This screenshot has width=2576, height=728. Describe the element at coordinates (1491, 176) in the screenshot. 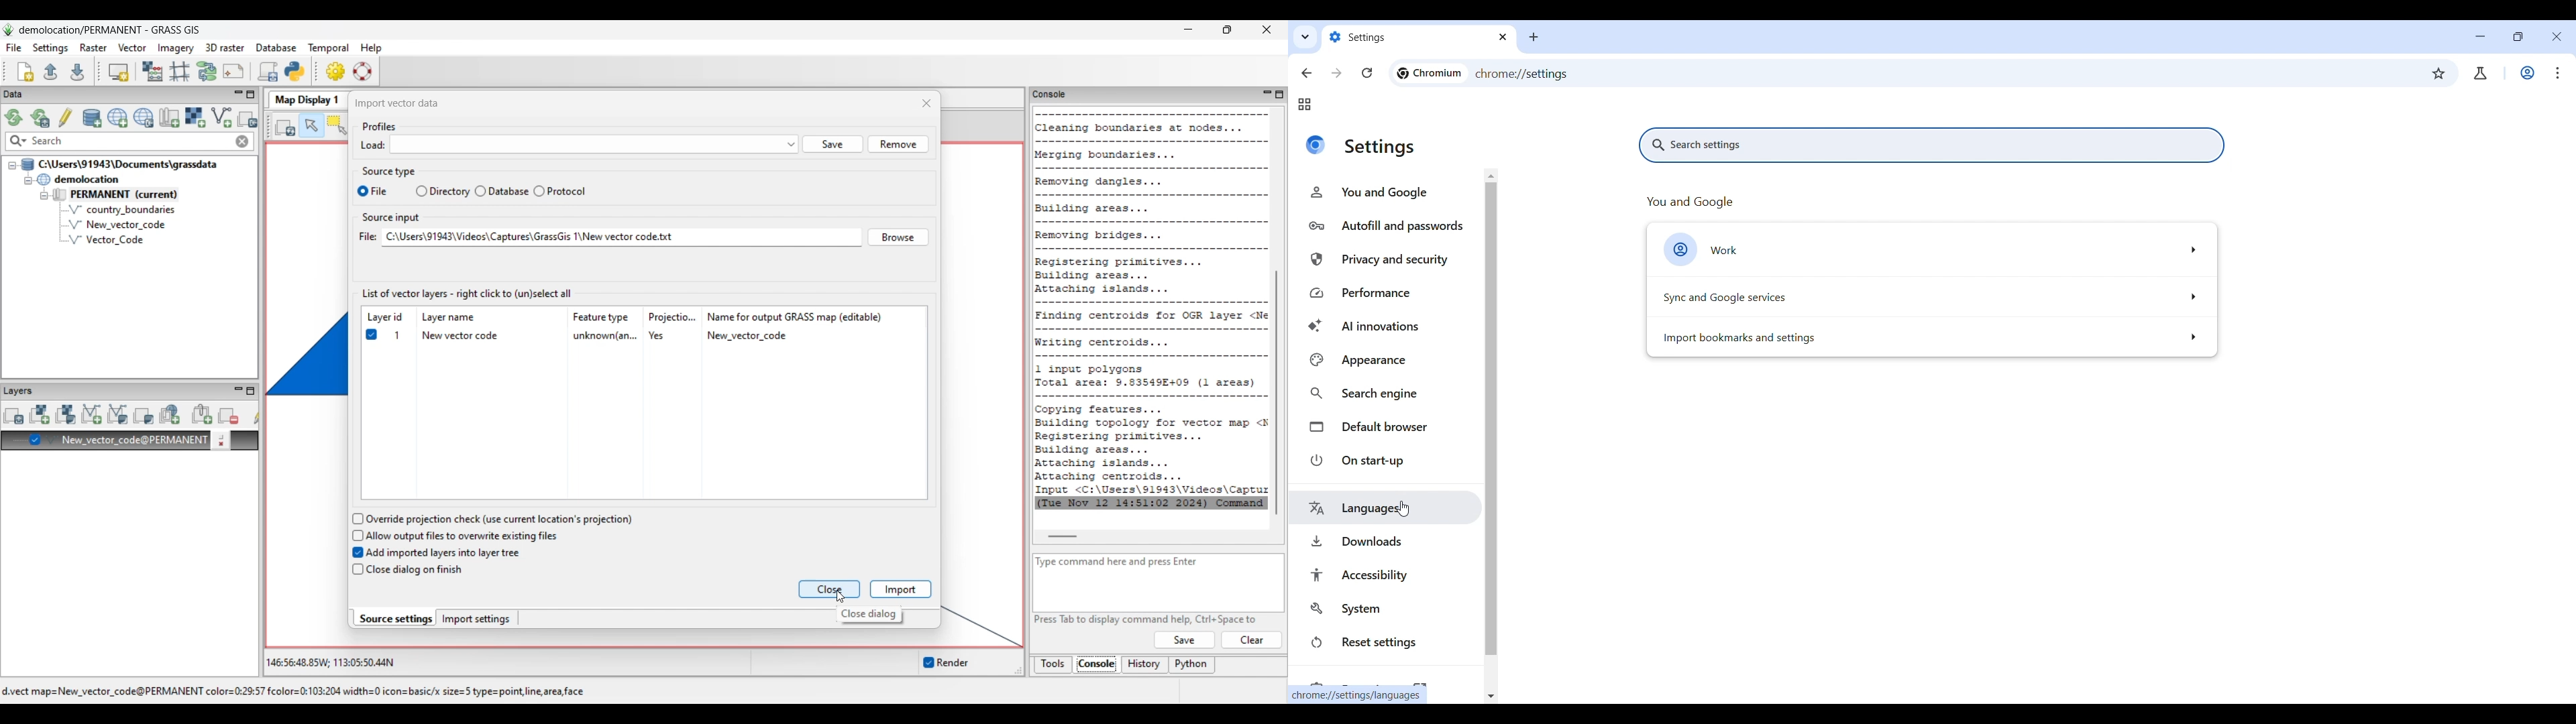

I see `Quick slide to top` at that location.